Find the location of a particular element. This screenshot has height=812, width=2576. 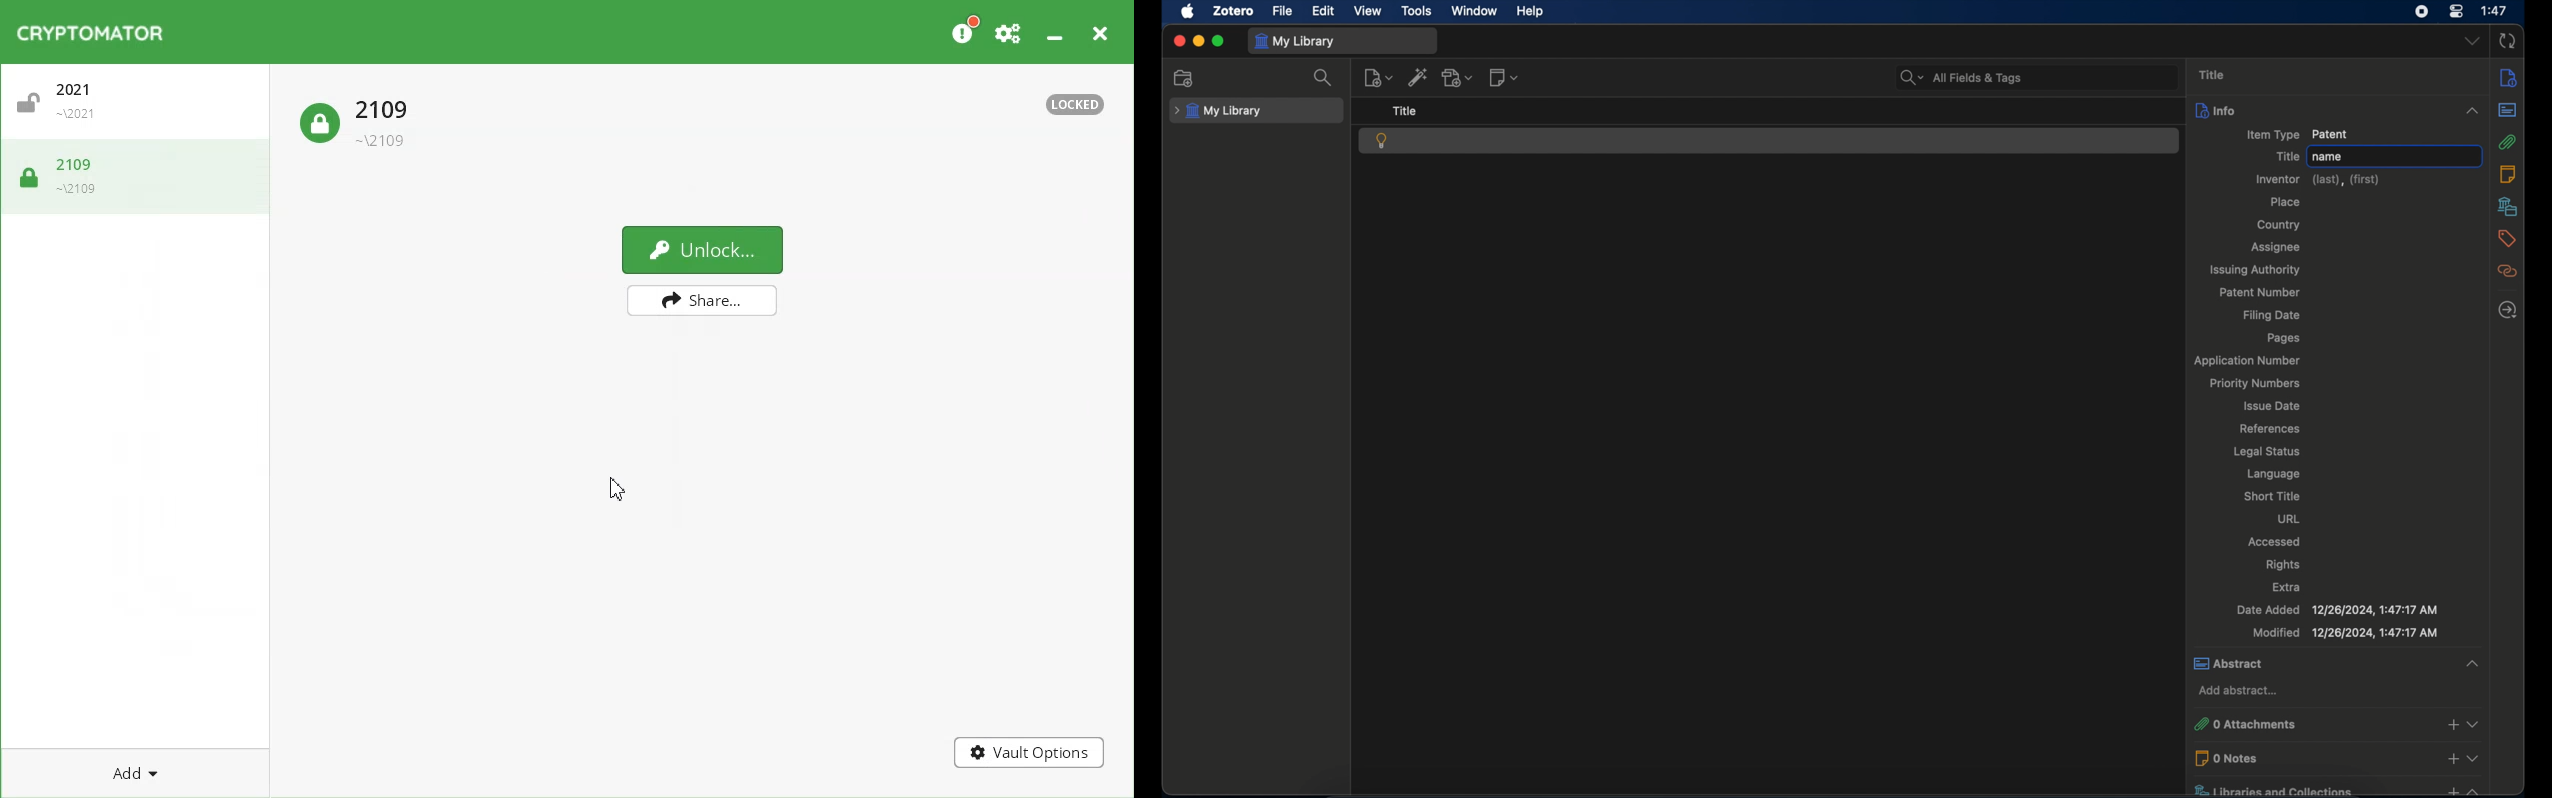

locate is located at coordinates (2508, 310).